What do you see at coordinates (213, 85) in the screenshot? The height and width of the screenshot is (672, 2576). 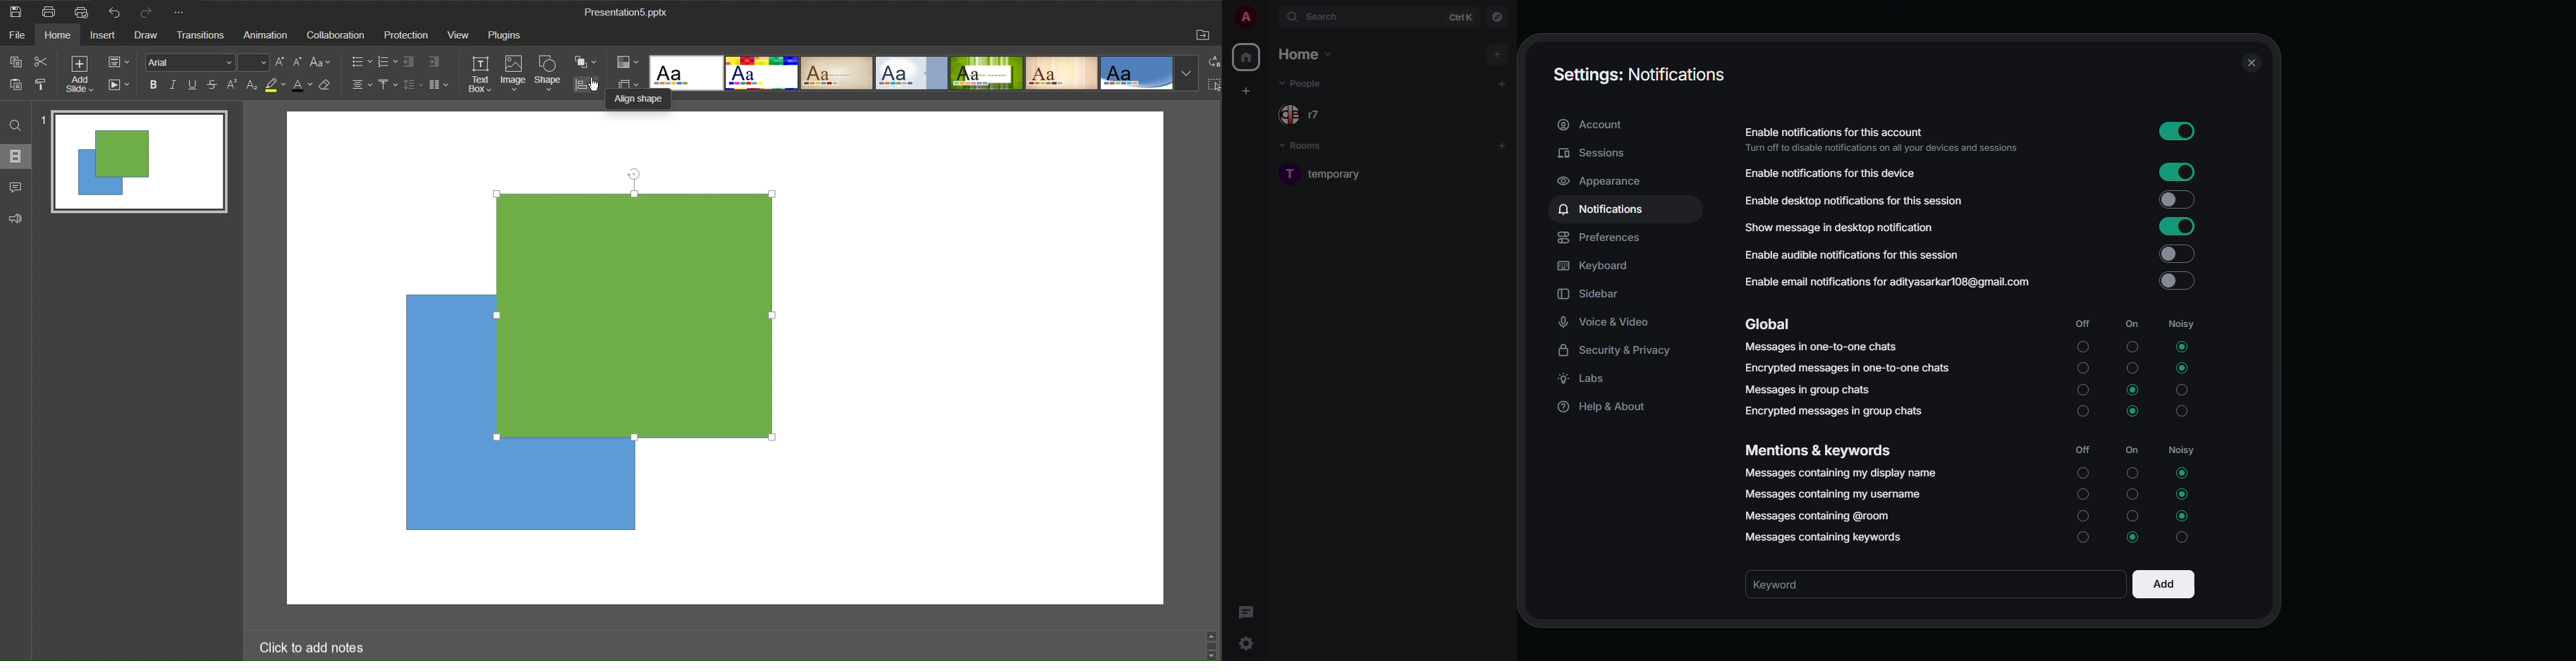 I see `strikethrough` at bounding box center [213, 85].